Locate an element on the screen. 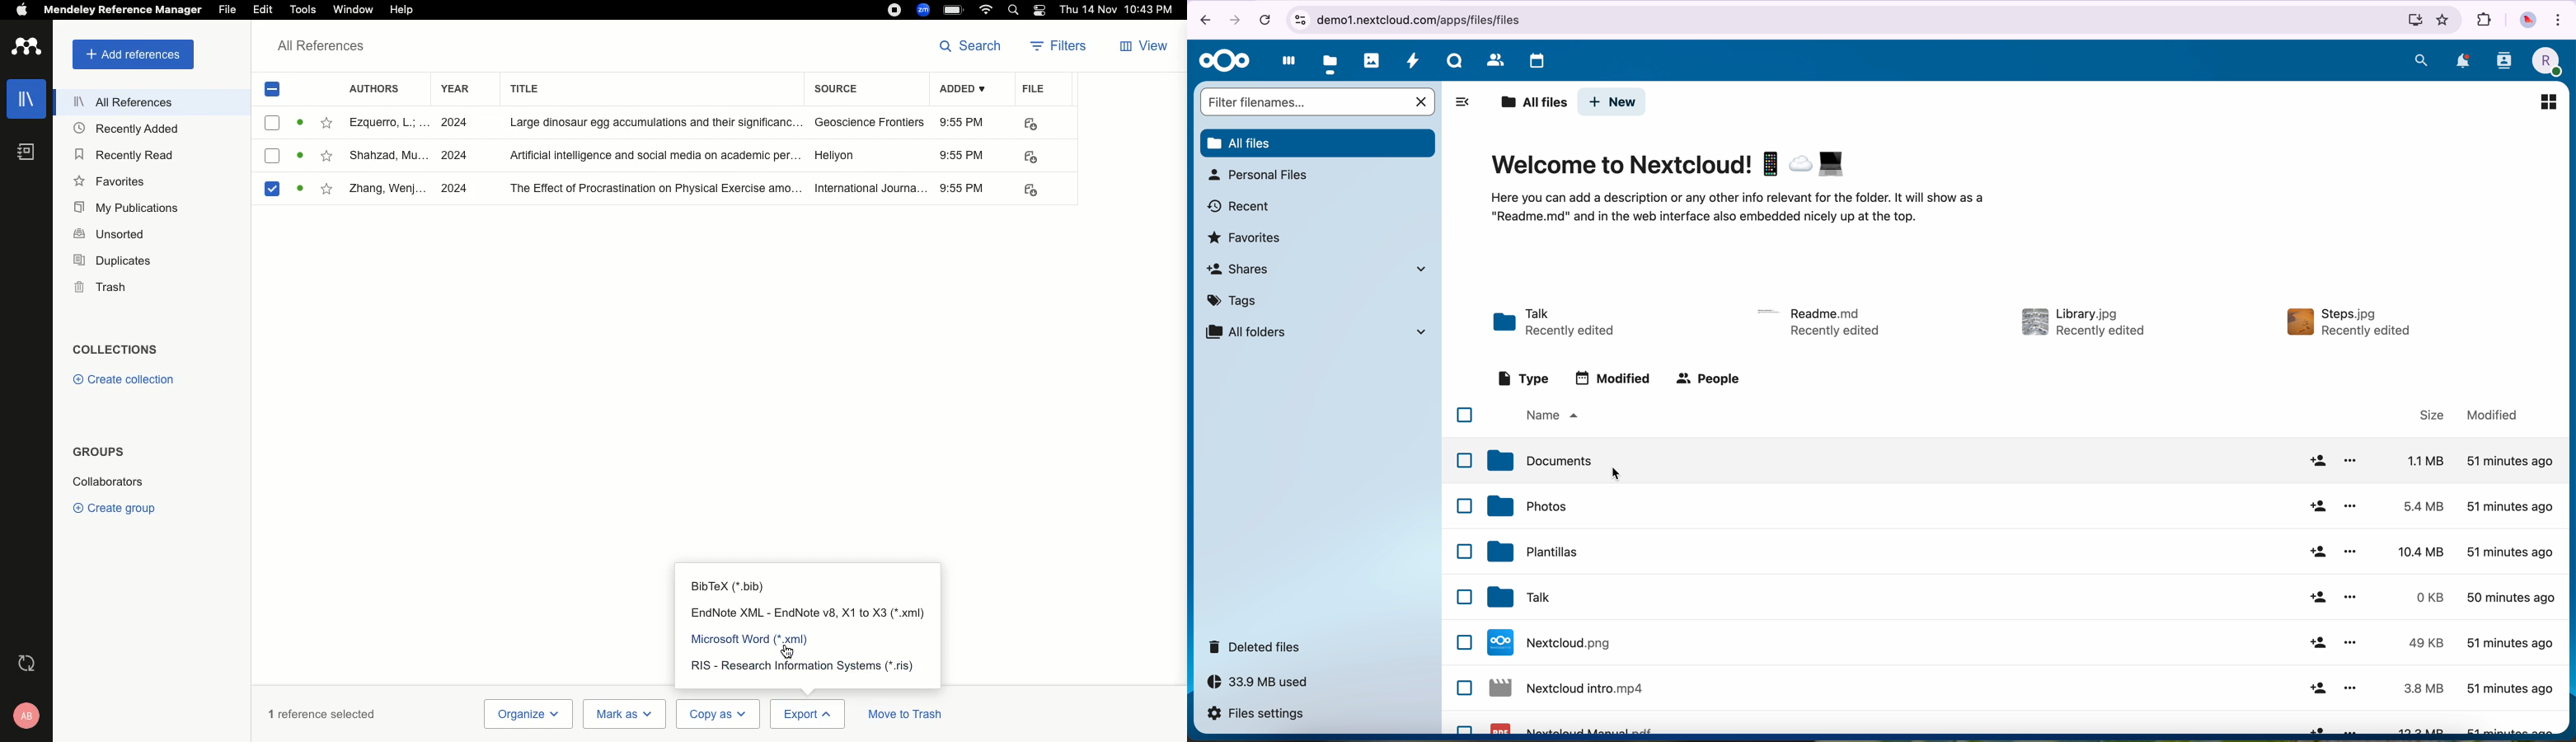 The width and height of the screenshot is (2576, 756). all files is located at coordinates (1531, 102).